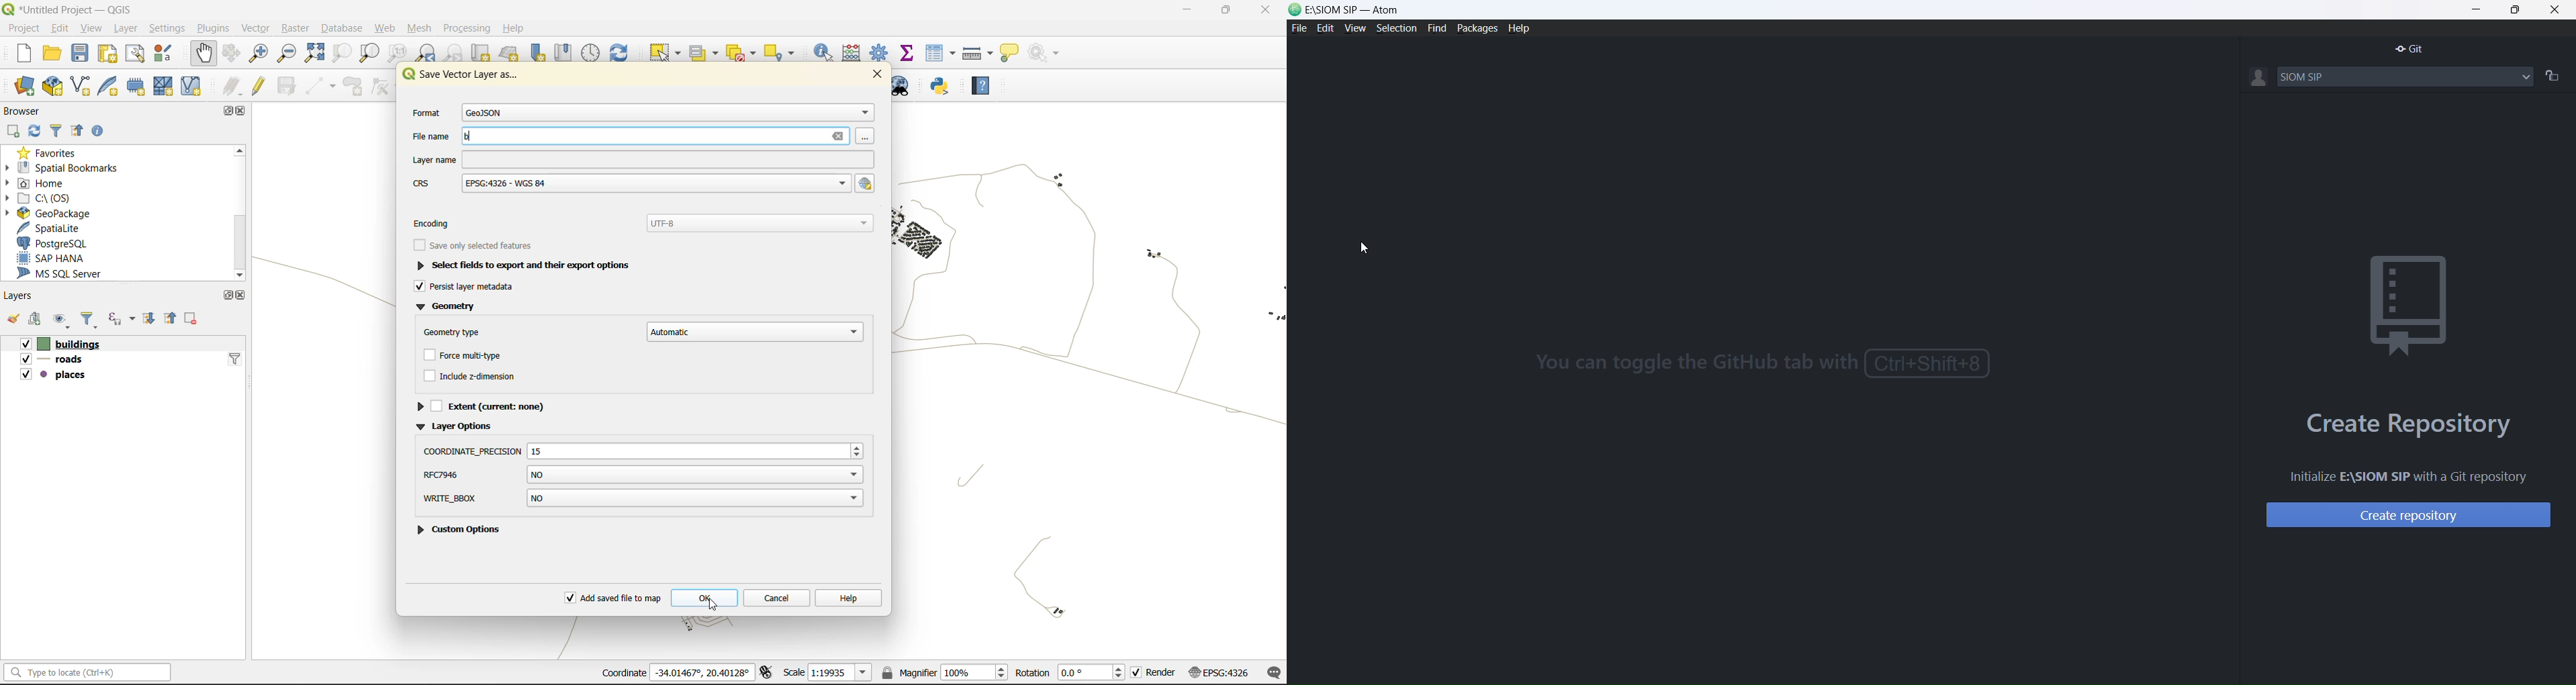 This screenshot has height=700, width=2576. What do you see at coordinates (511, 55) in the screenshot?
I see `new 3d map view` at bounding box center [511, 55].